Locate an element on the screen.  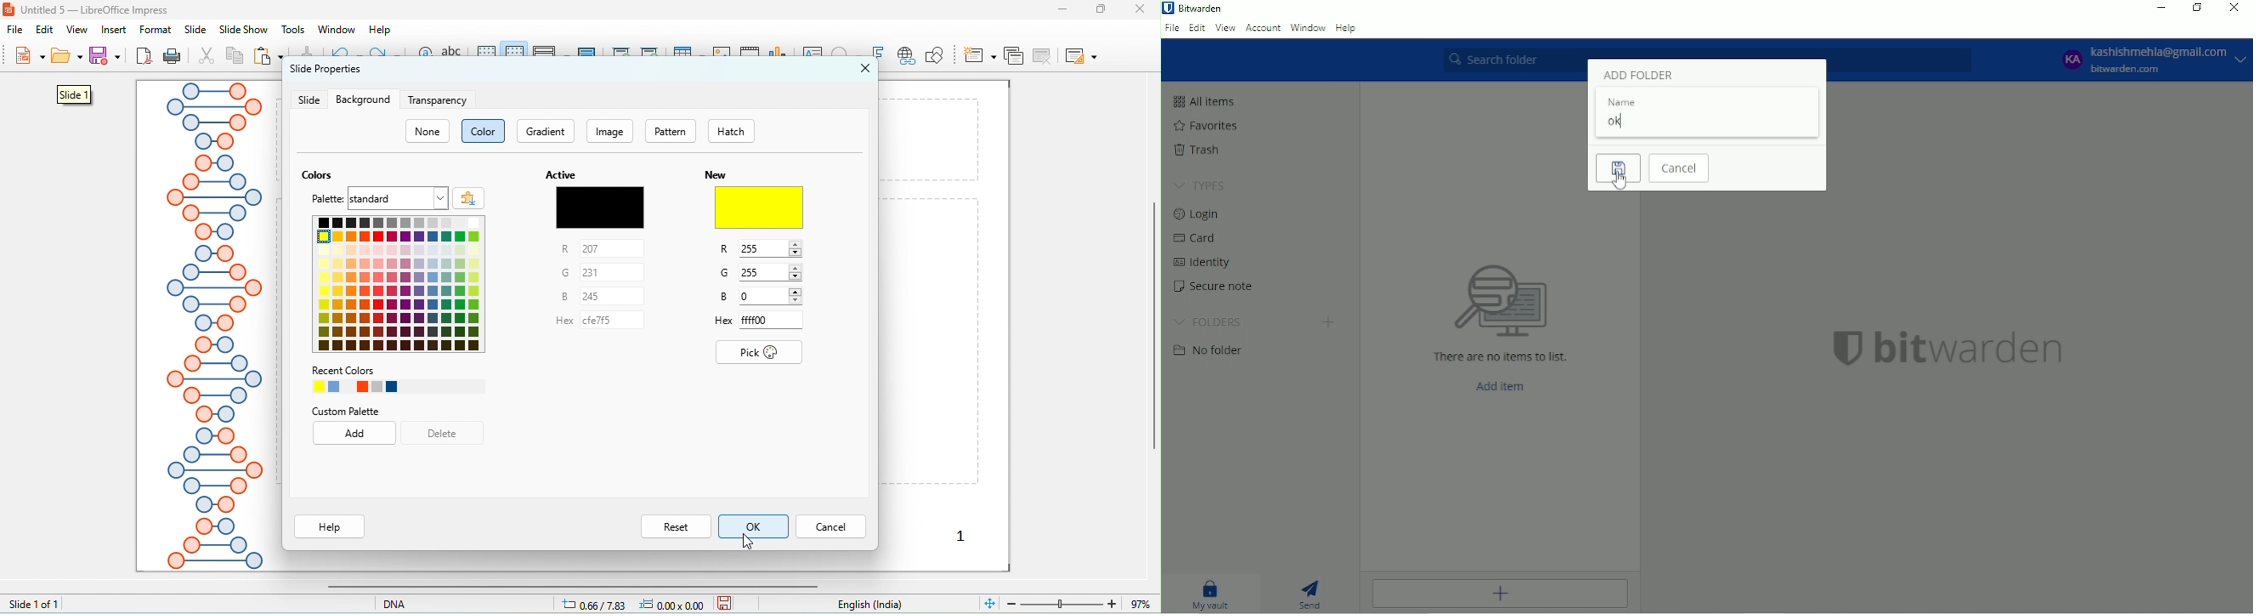
My vault is located at coordinates (1208, 595).